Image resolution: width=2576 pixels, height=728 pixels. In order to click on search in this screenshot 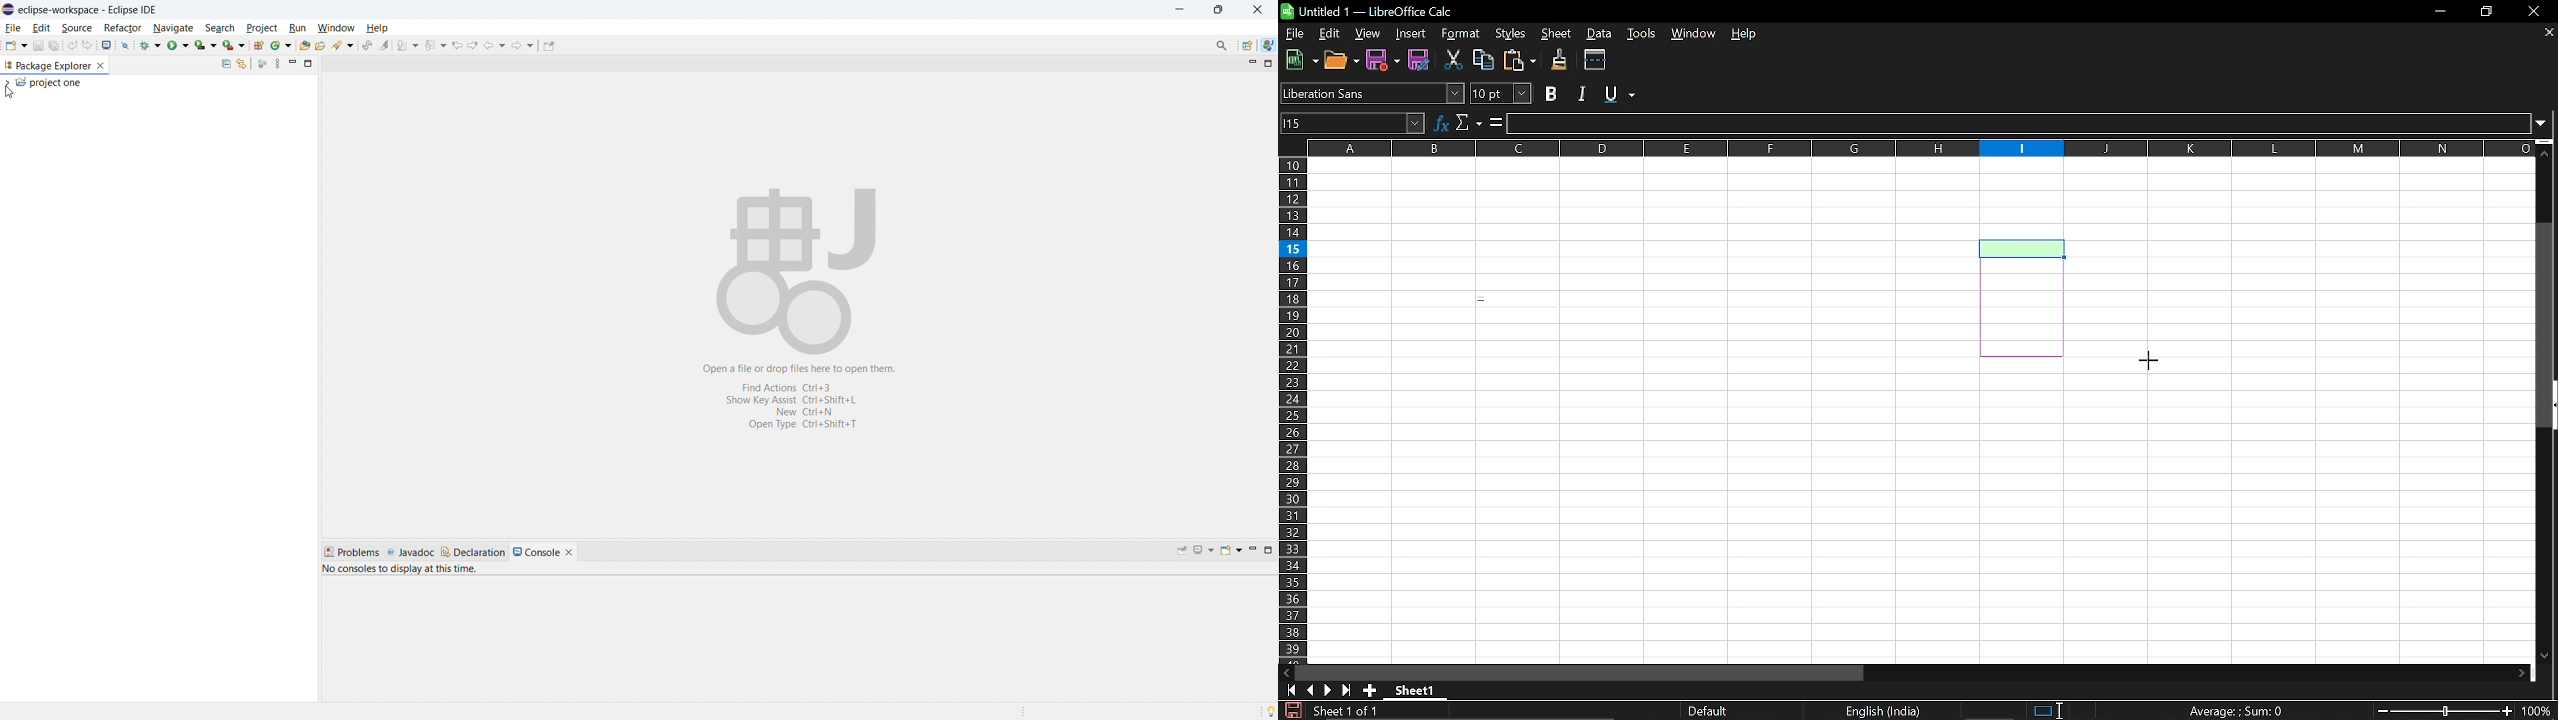, I will do `click(219, 26)`.